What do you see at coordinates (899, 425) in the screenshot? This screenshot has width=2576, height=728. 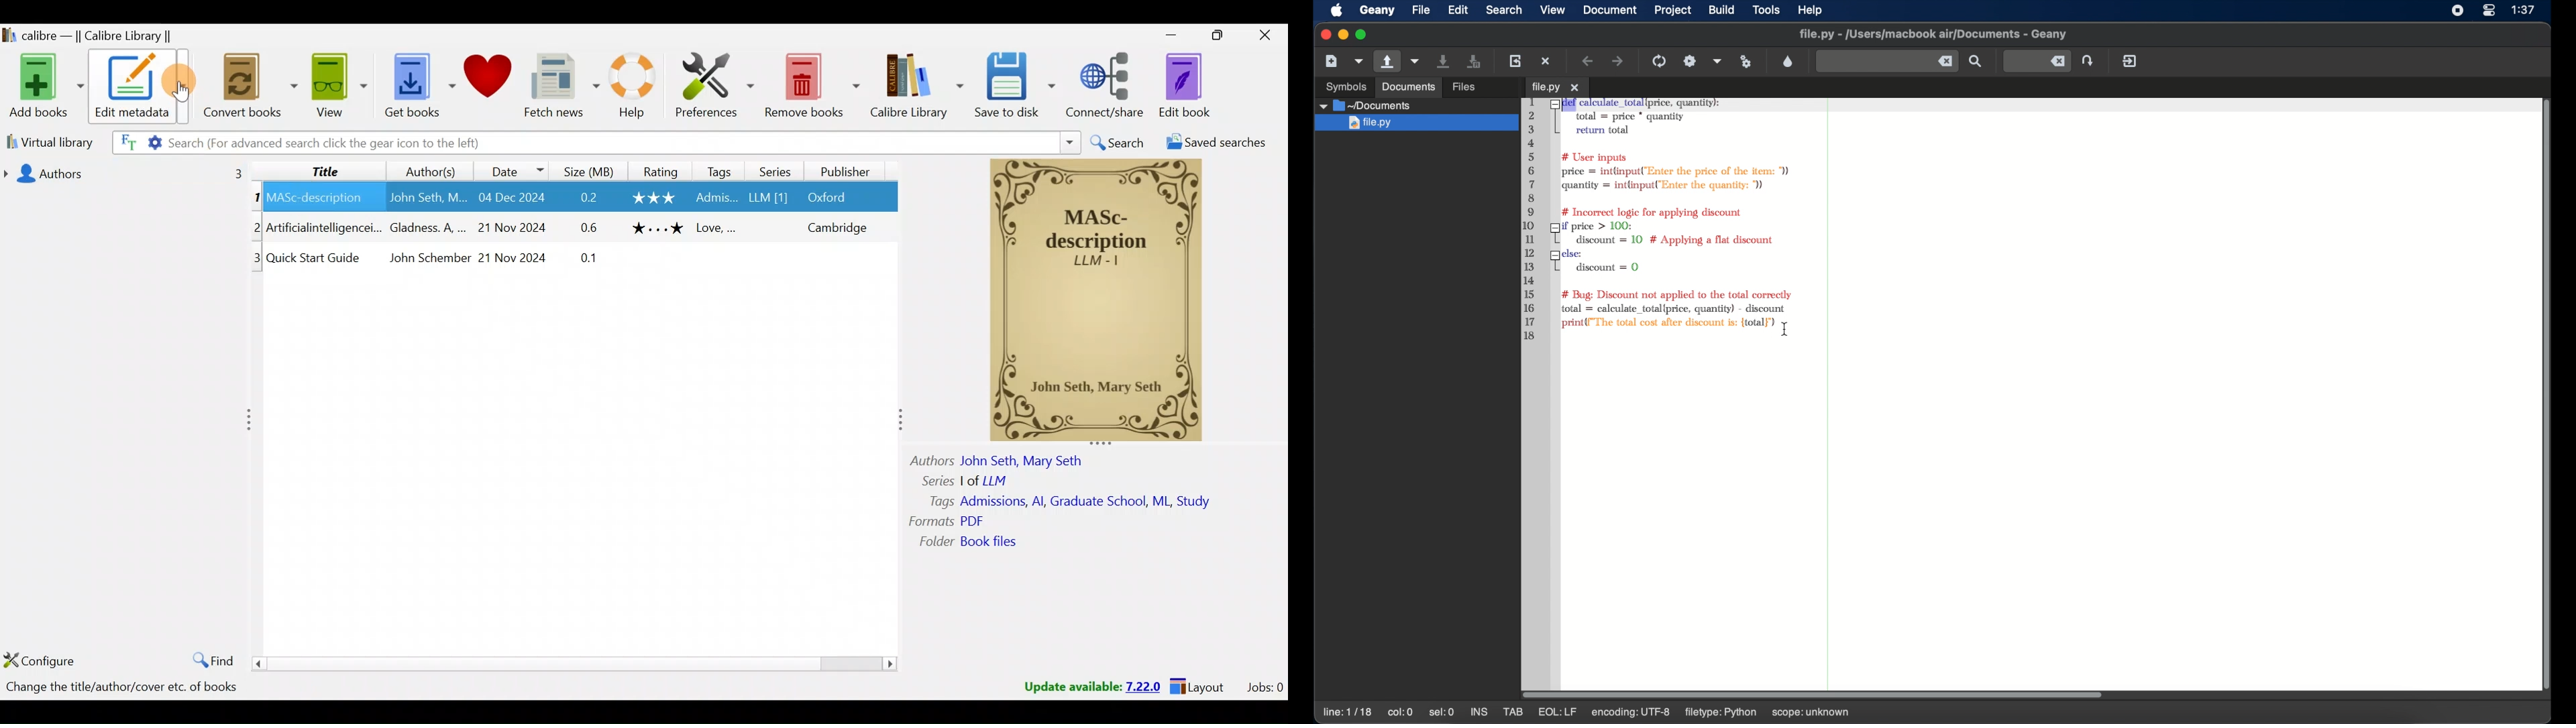 I see `` at bounding box center [899, 425].